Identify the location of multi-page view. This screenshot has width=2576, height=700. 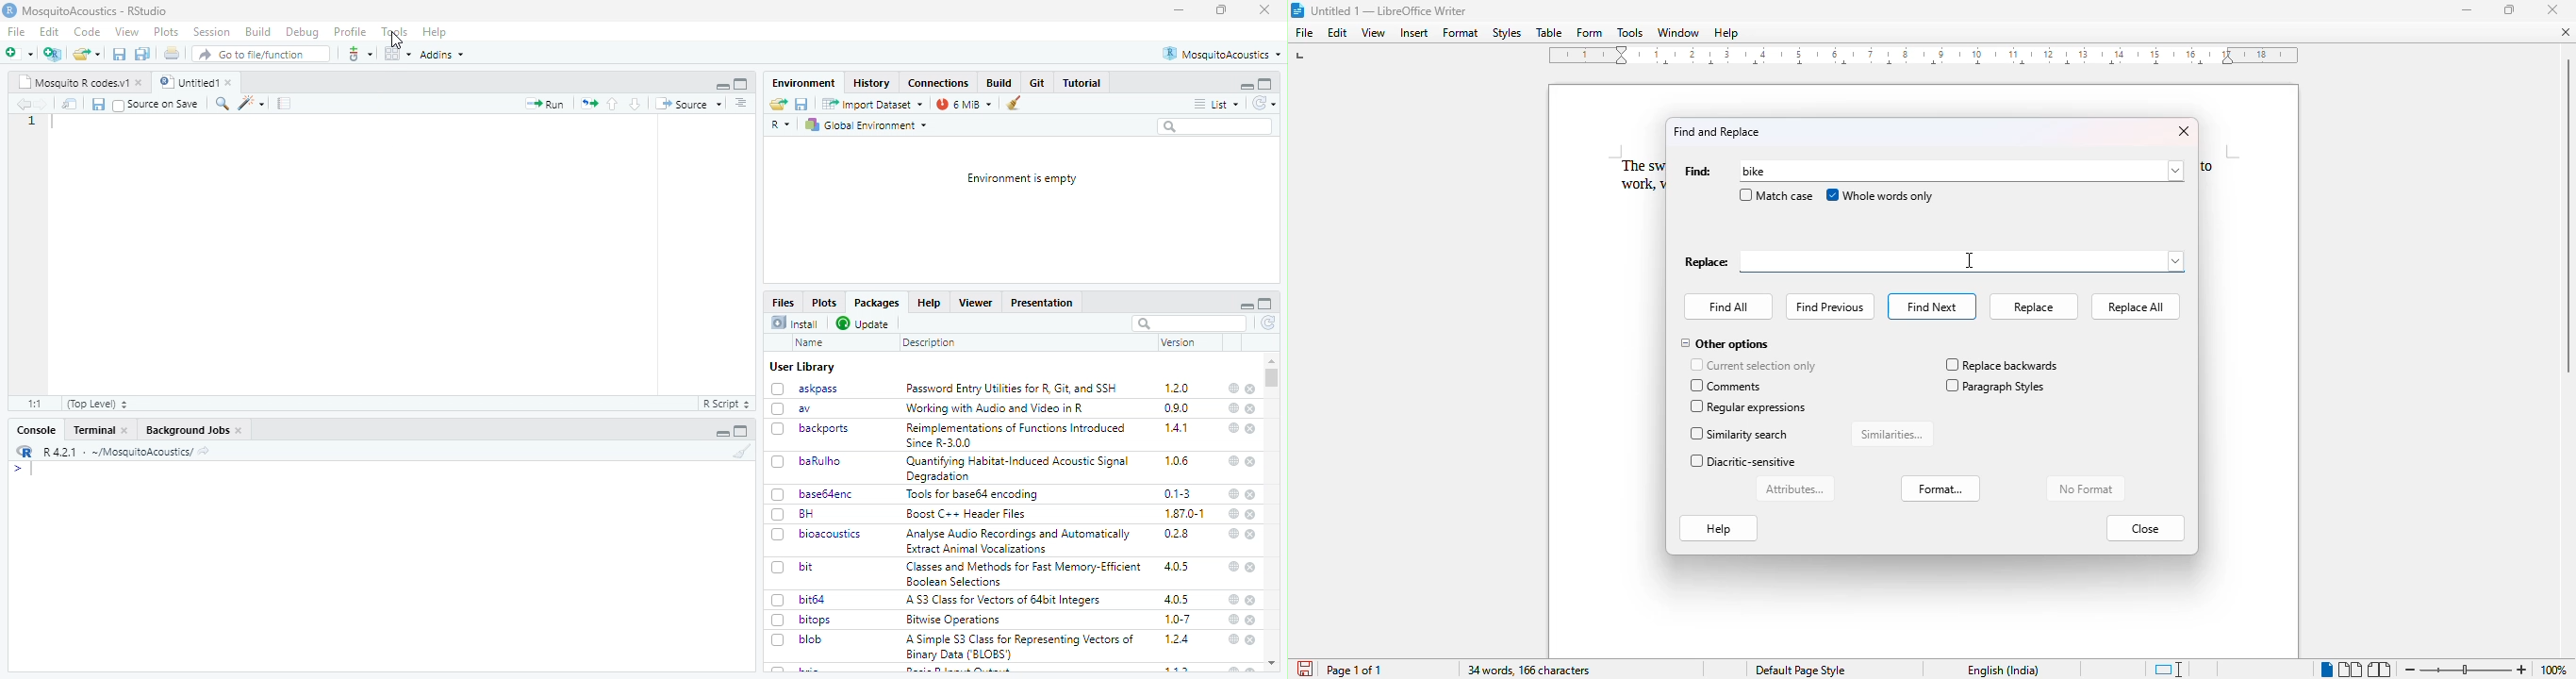
(2351, 670).